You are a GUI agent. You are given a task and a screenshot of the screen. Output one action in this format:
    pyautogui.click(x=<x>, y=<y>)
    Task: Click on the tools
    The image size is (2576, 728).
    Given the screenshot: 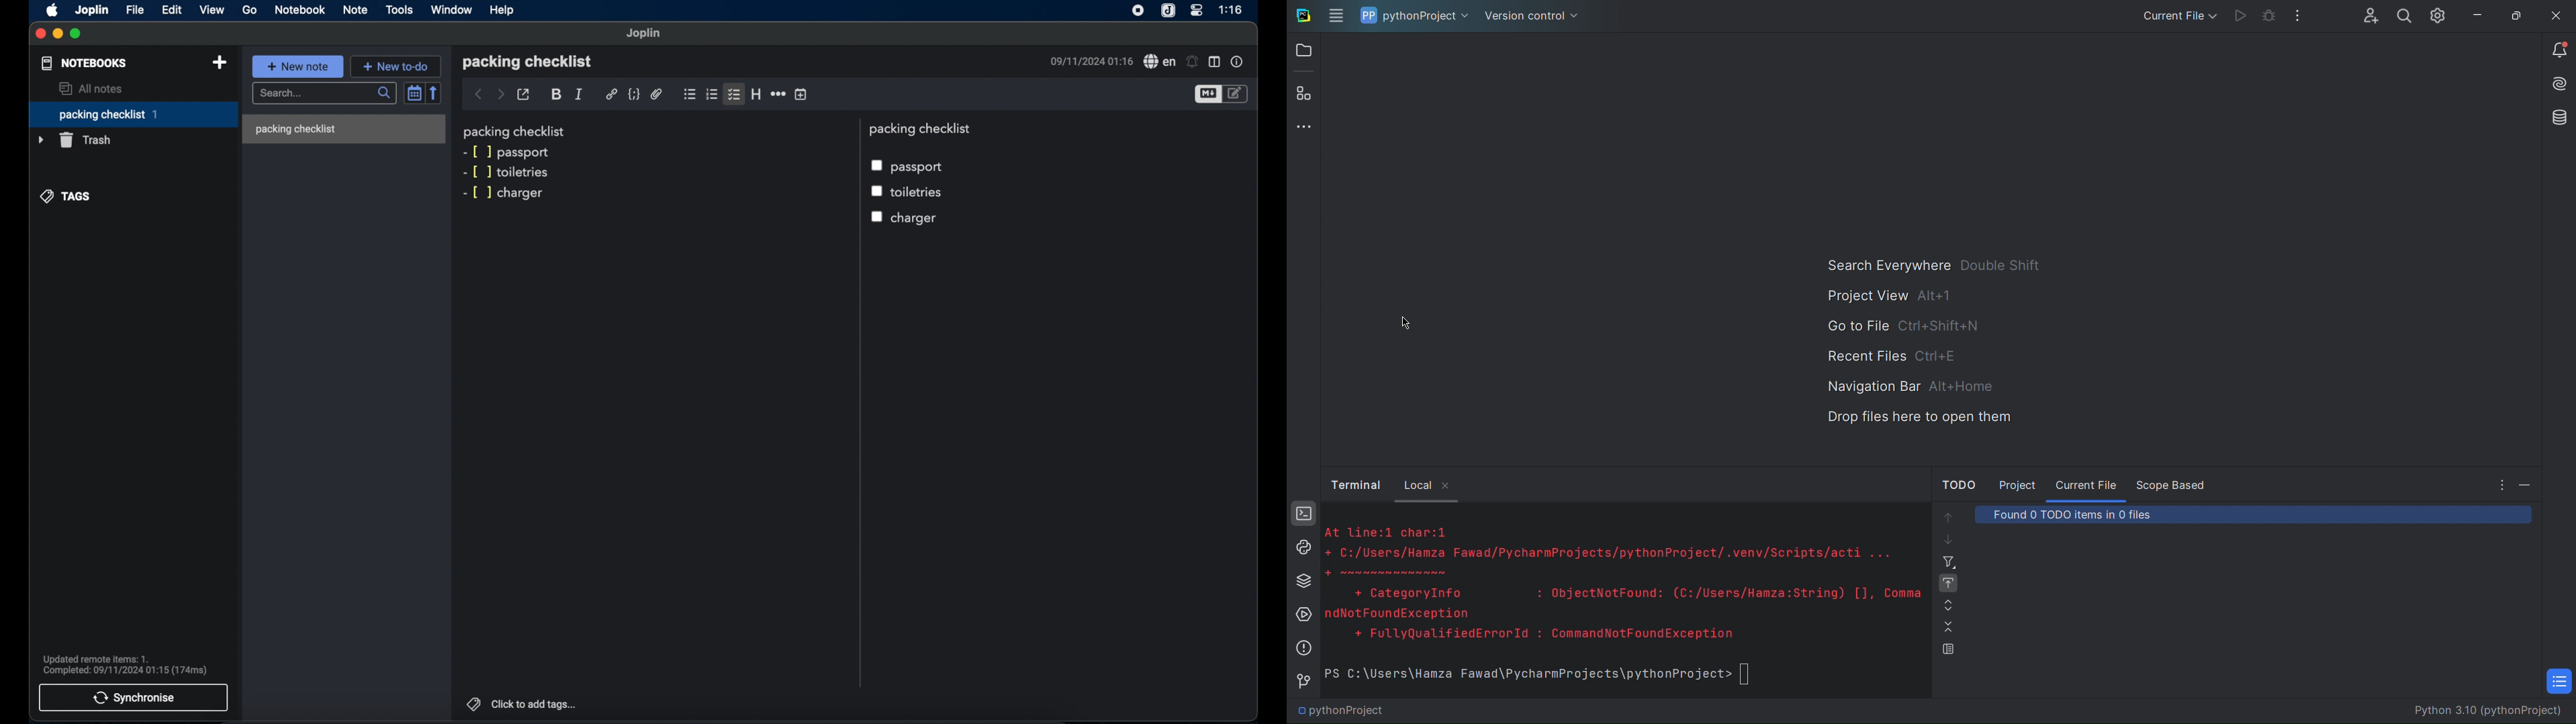 What is the action you would take?
    pyautogui.click(x=400, y=10)
    